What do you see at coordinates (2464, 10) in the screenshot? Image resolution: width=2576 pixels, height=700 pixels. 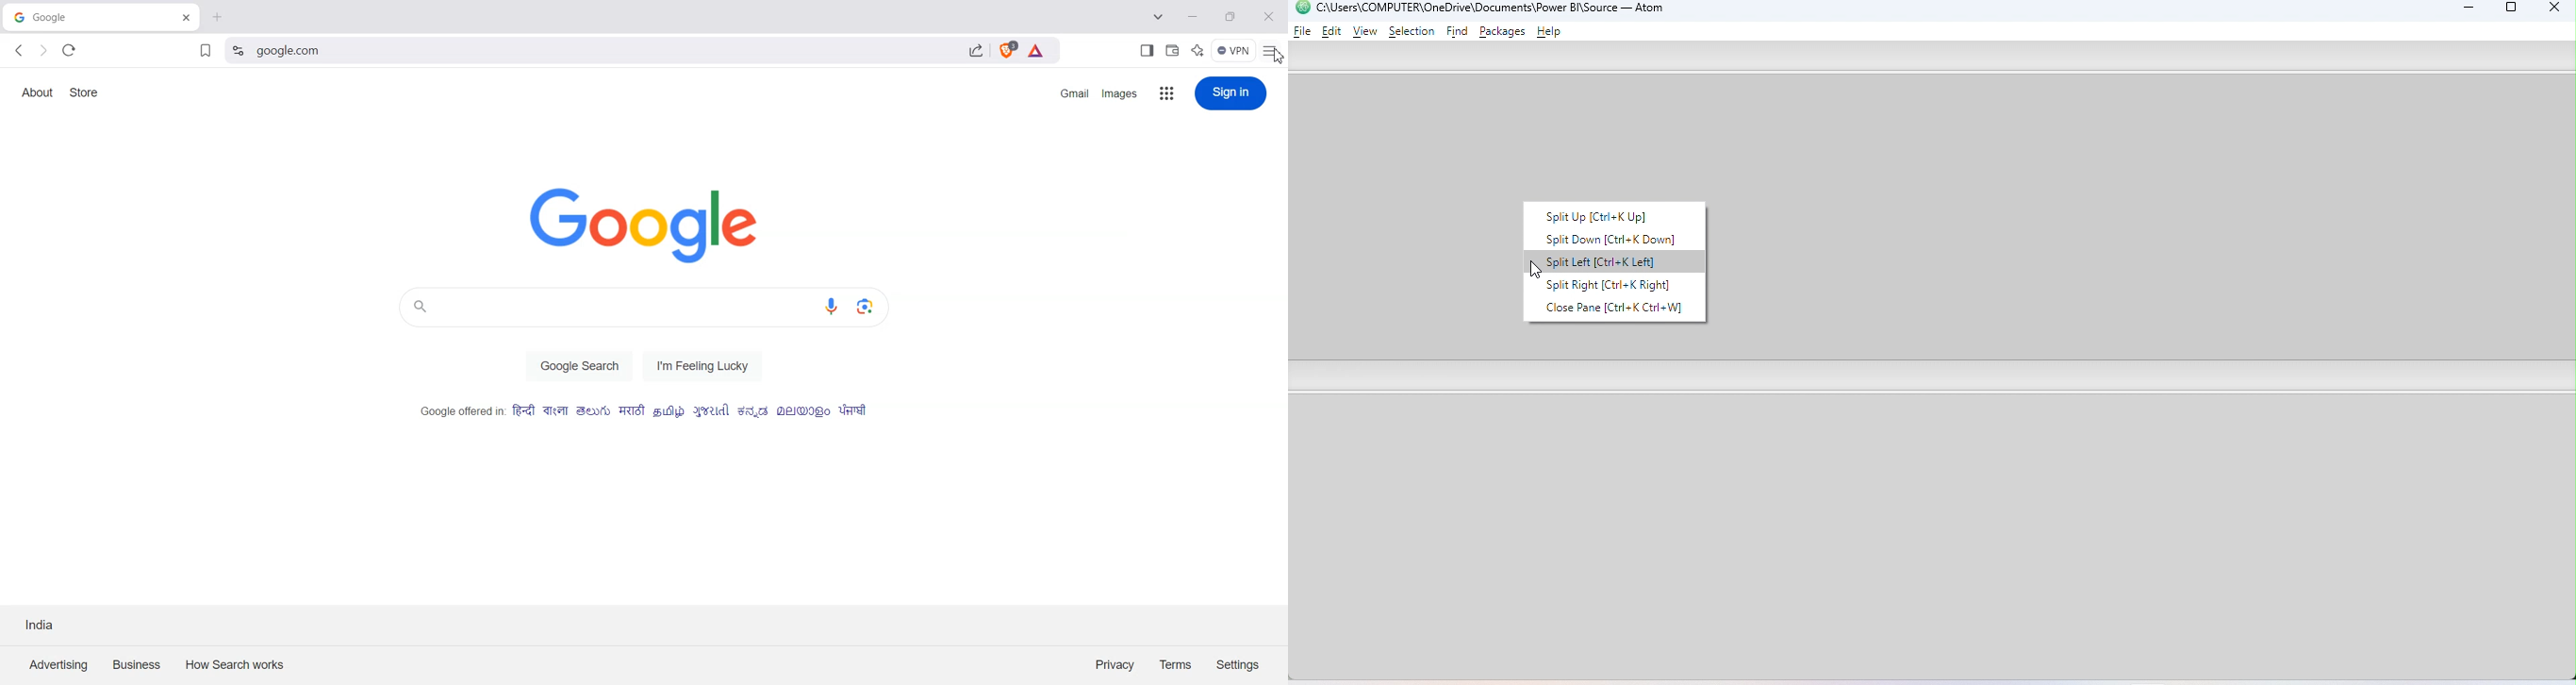 I see `Minimize` at bounding box center [2464, 10].